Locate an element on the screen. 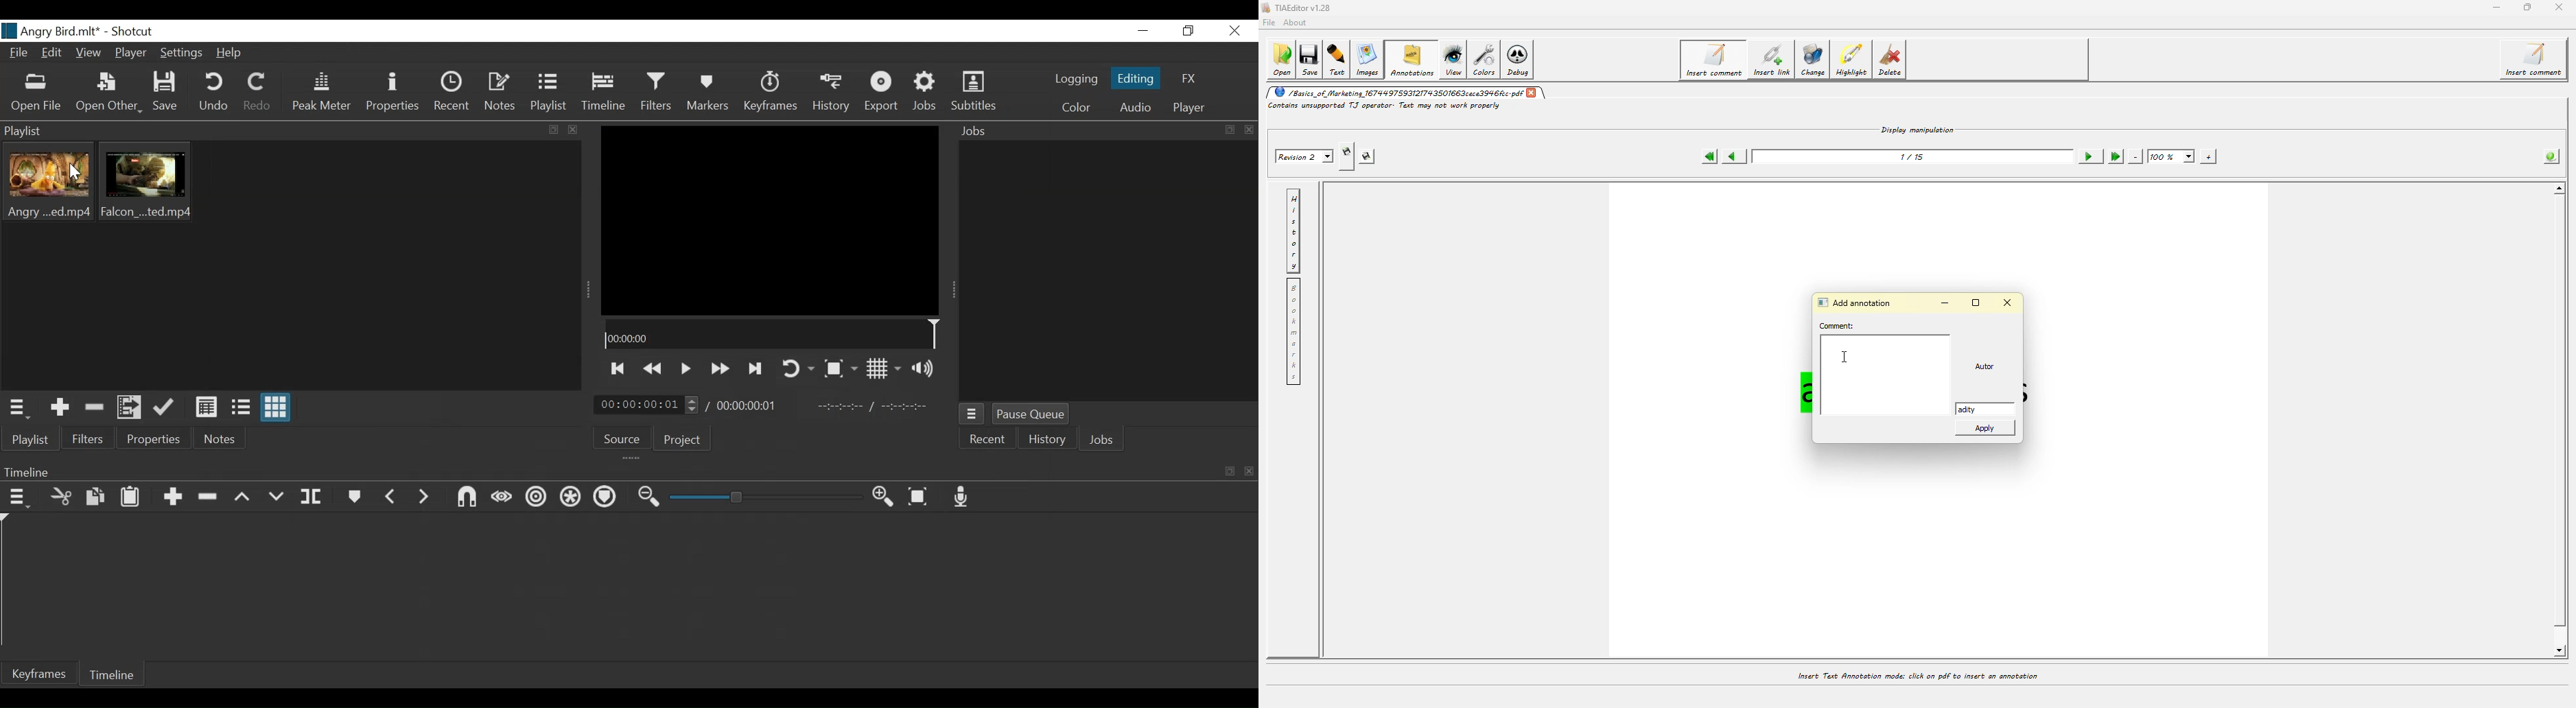  Play backward Quickly is located at coordinates (655, 368).